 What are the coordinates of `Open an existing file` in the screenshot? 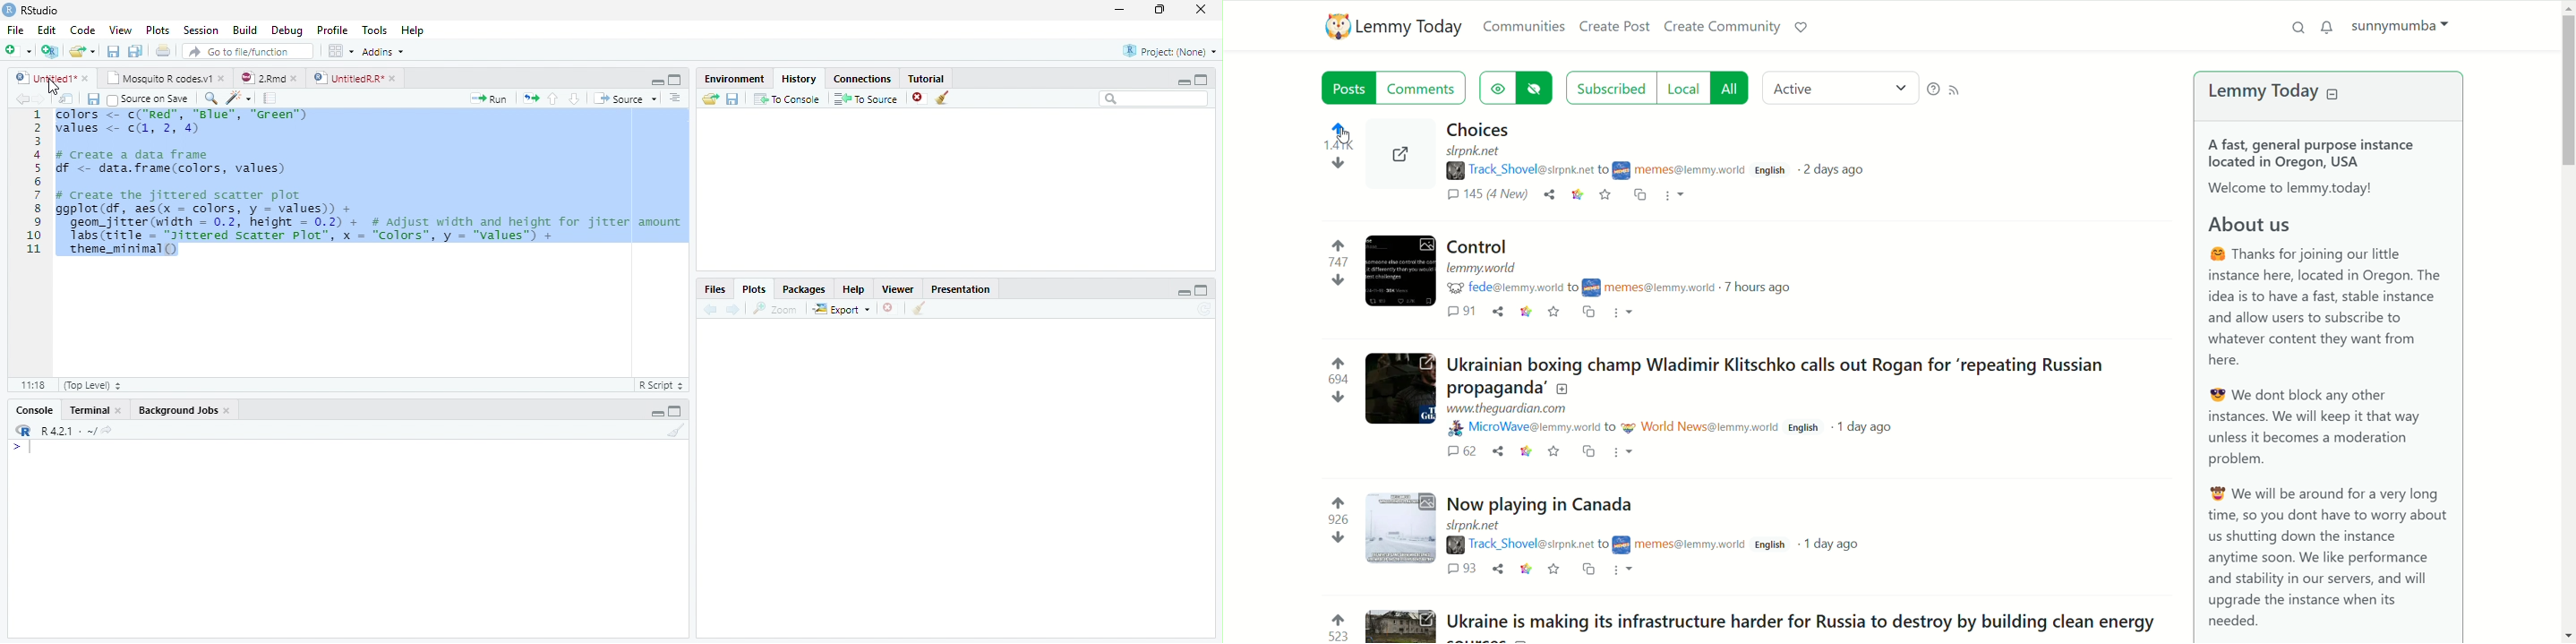 It's located at (75, 51).